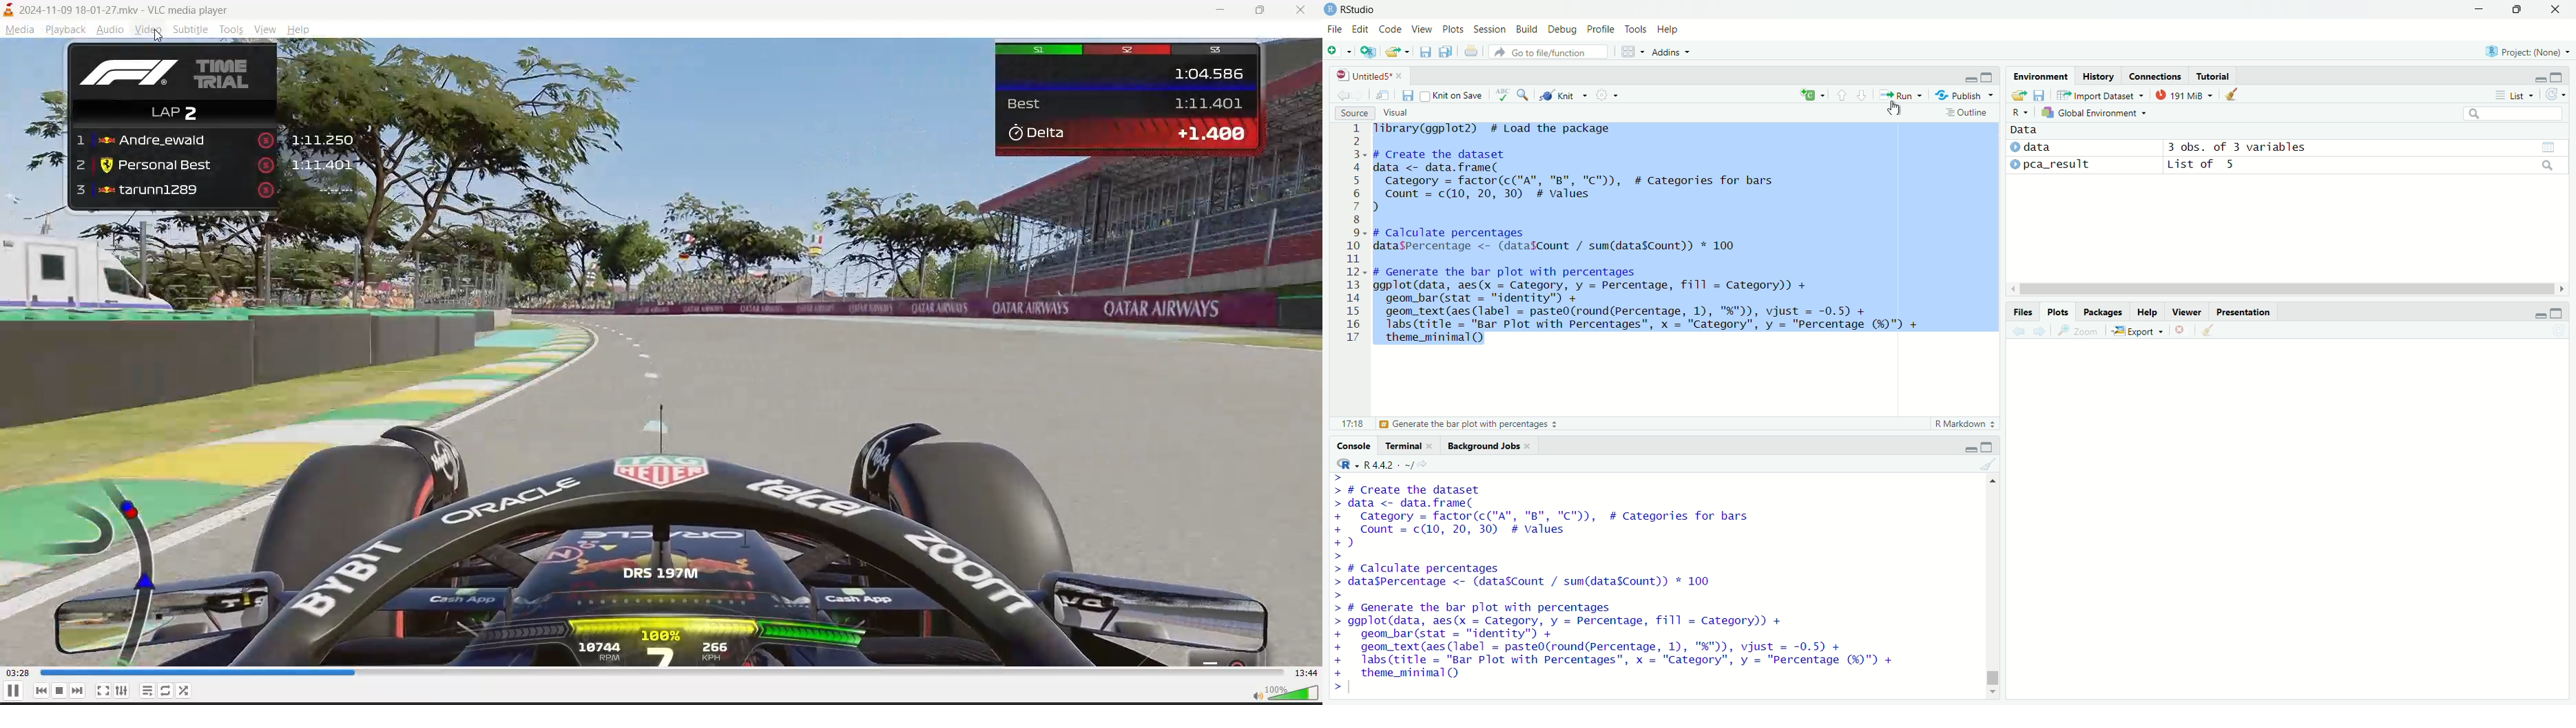 This screenshot has width=2576, height=728. I want to click on print selected file, so click(1471, 51).